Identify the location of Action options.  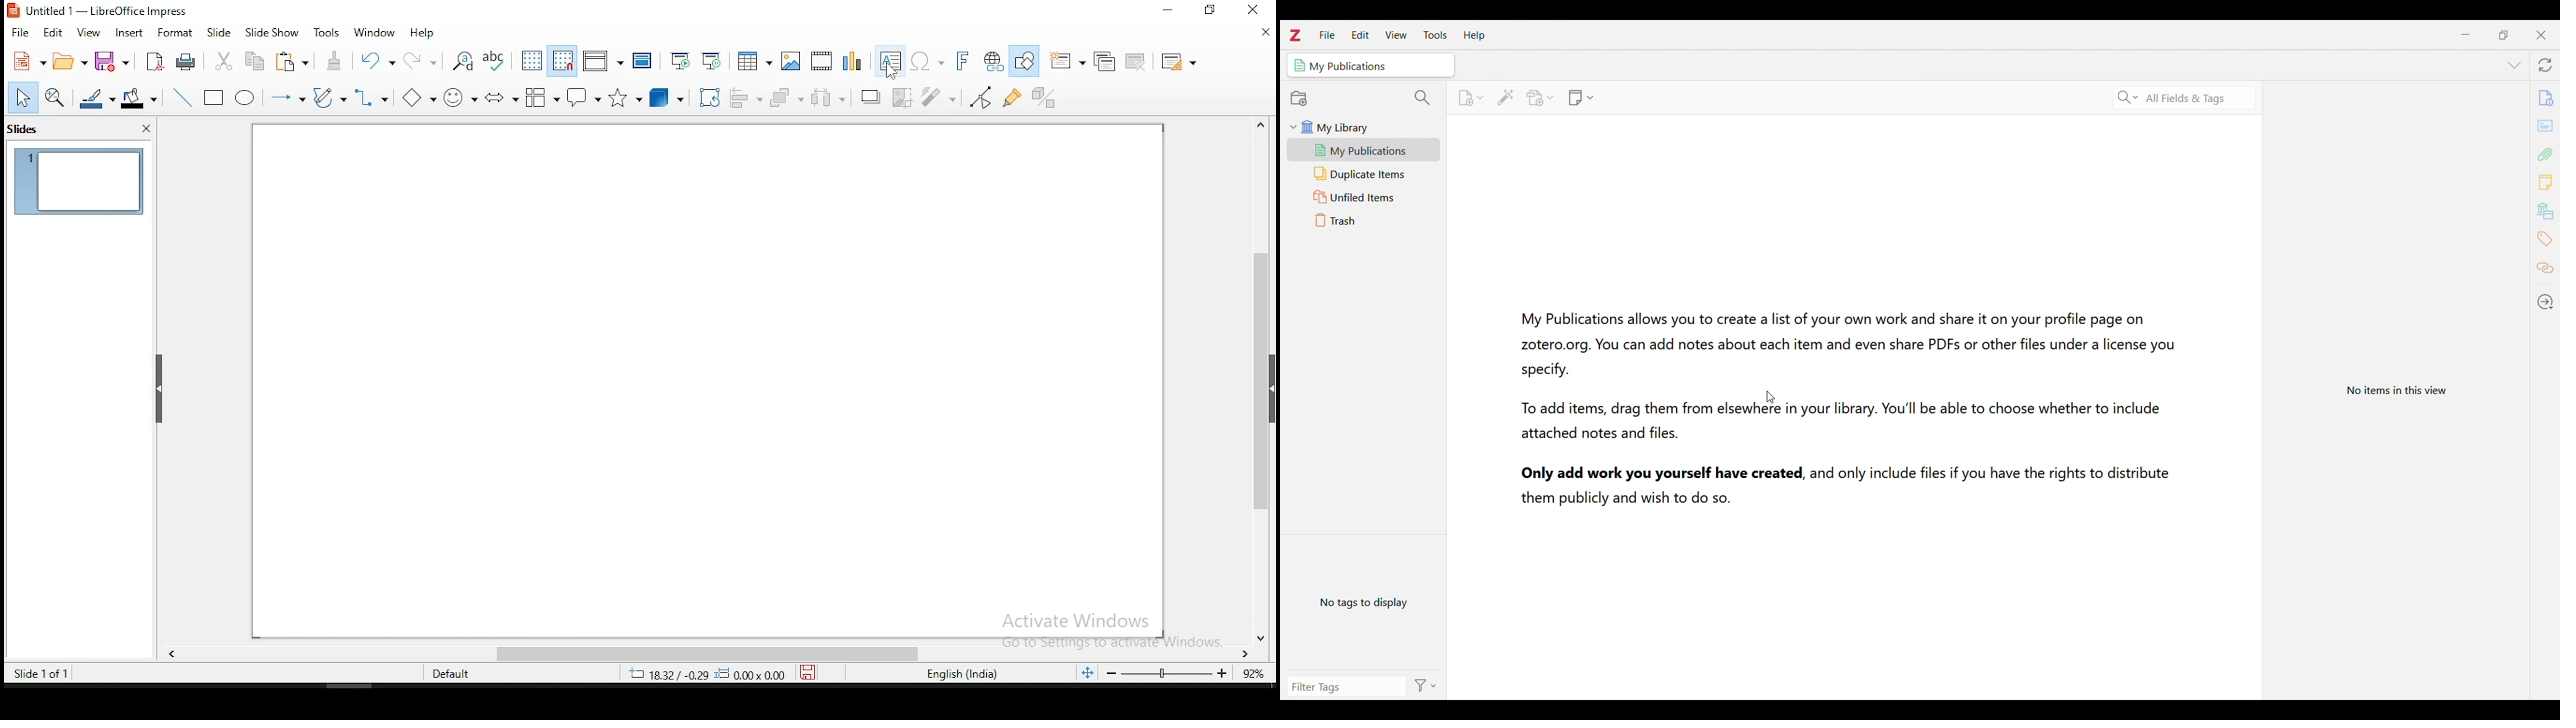
(1424, 685).